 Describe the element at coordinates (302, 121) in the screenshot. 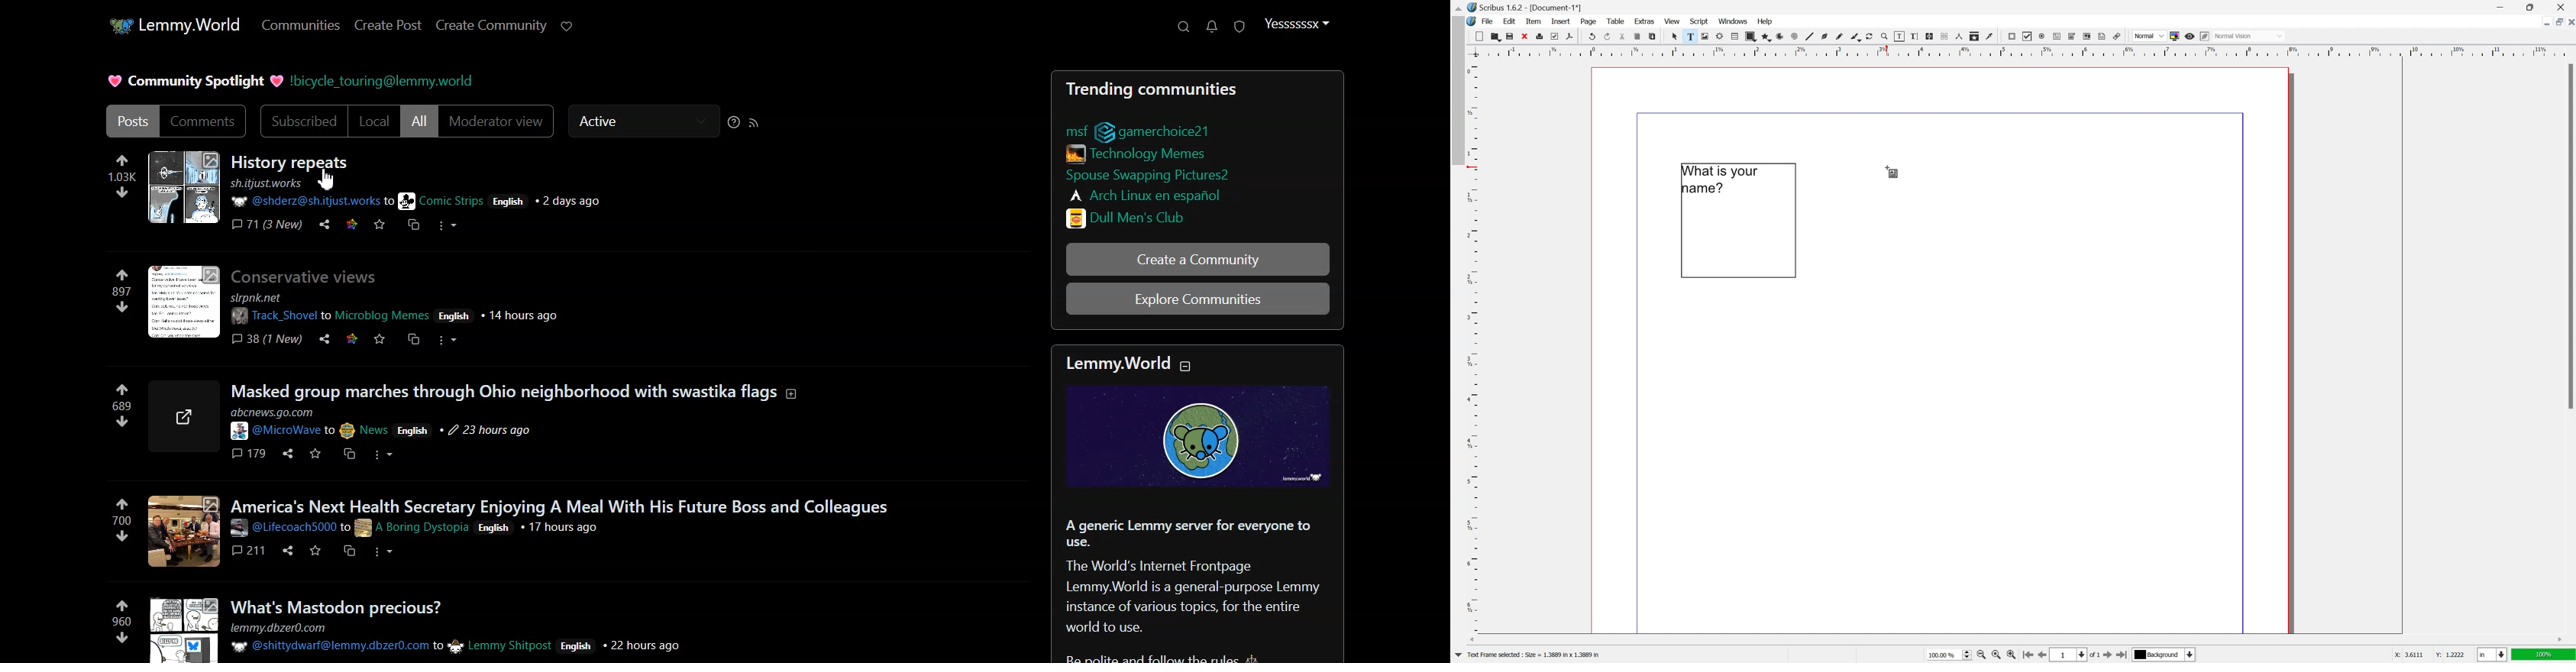

I see `Subscribed` at that location.